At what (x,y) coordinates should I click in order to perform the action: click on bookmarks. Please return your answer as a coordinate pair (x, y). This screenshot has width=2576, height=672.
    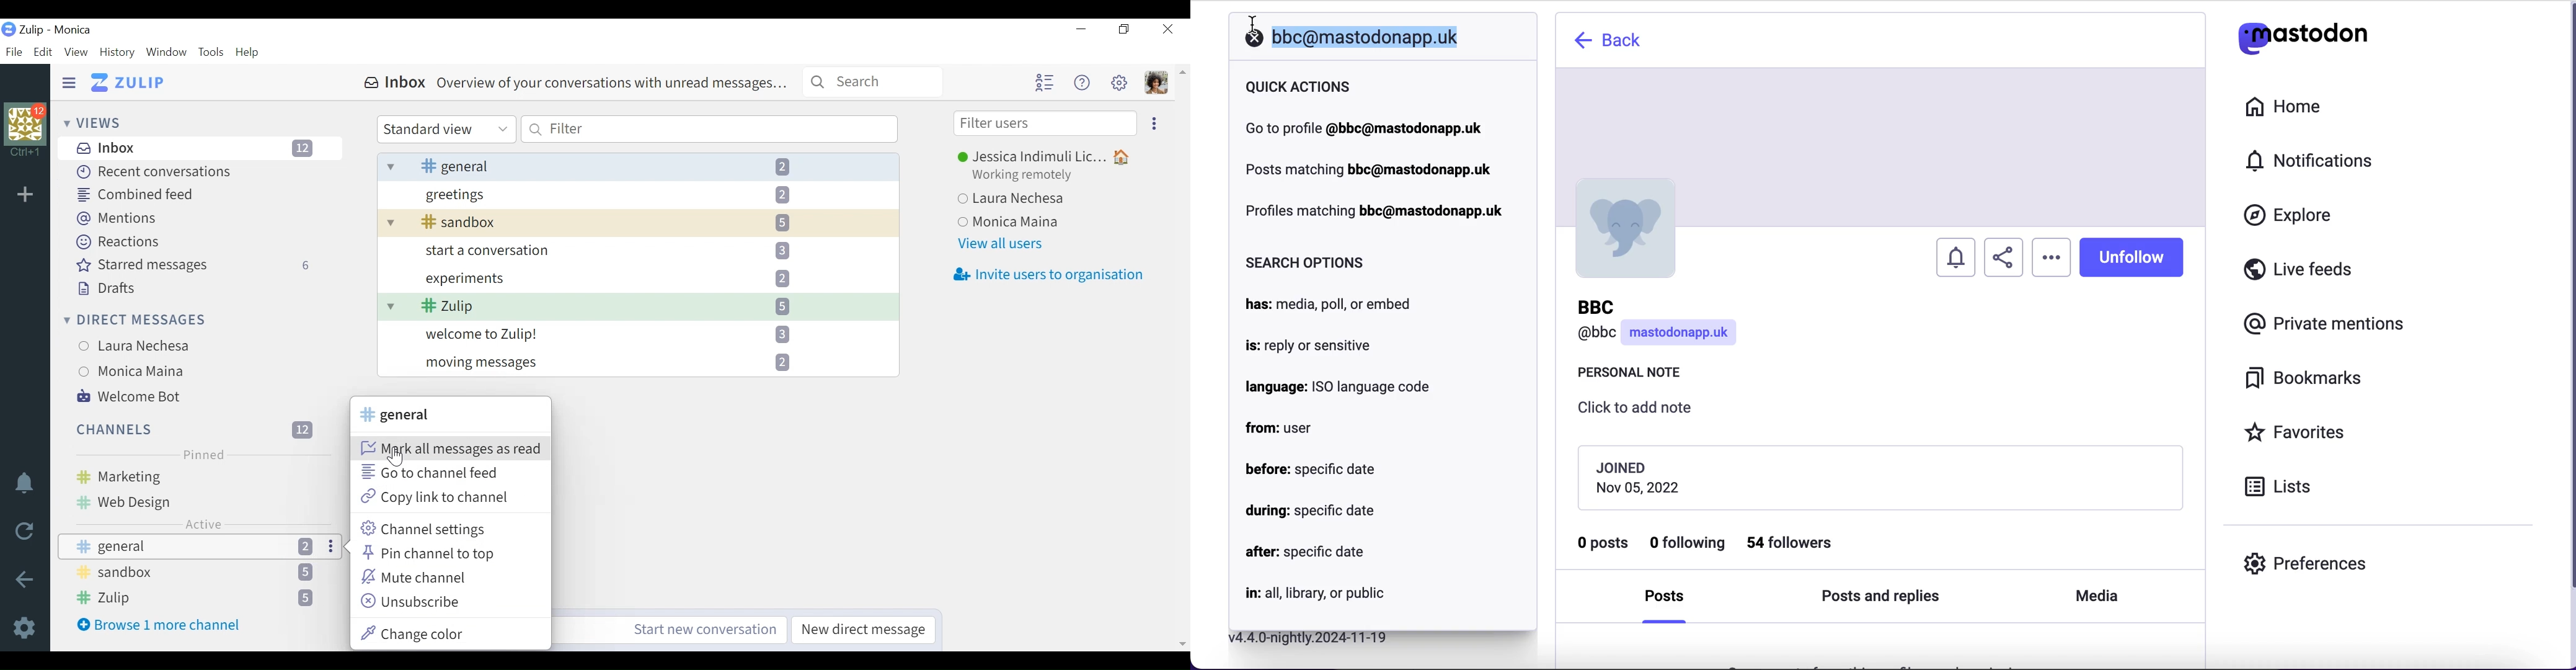
    Looking at the image, I should click on (2307, 378).